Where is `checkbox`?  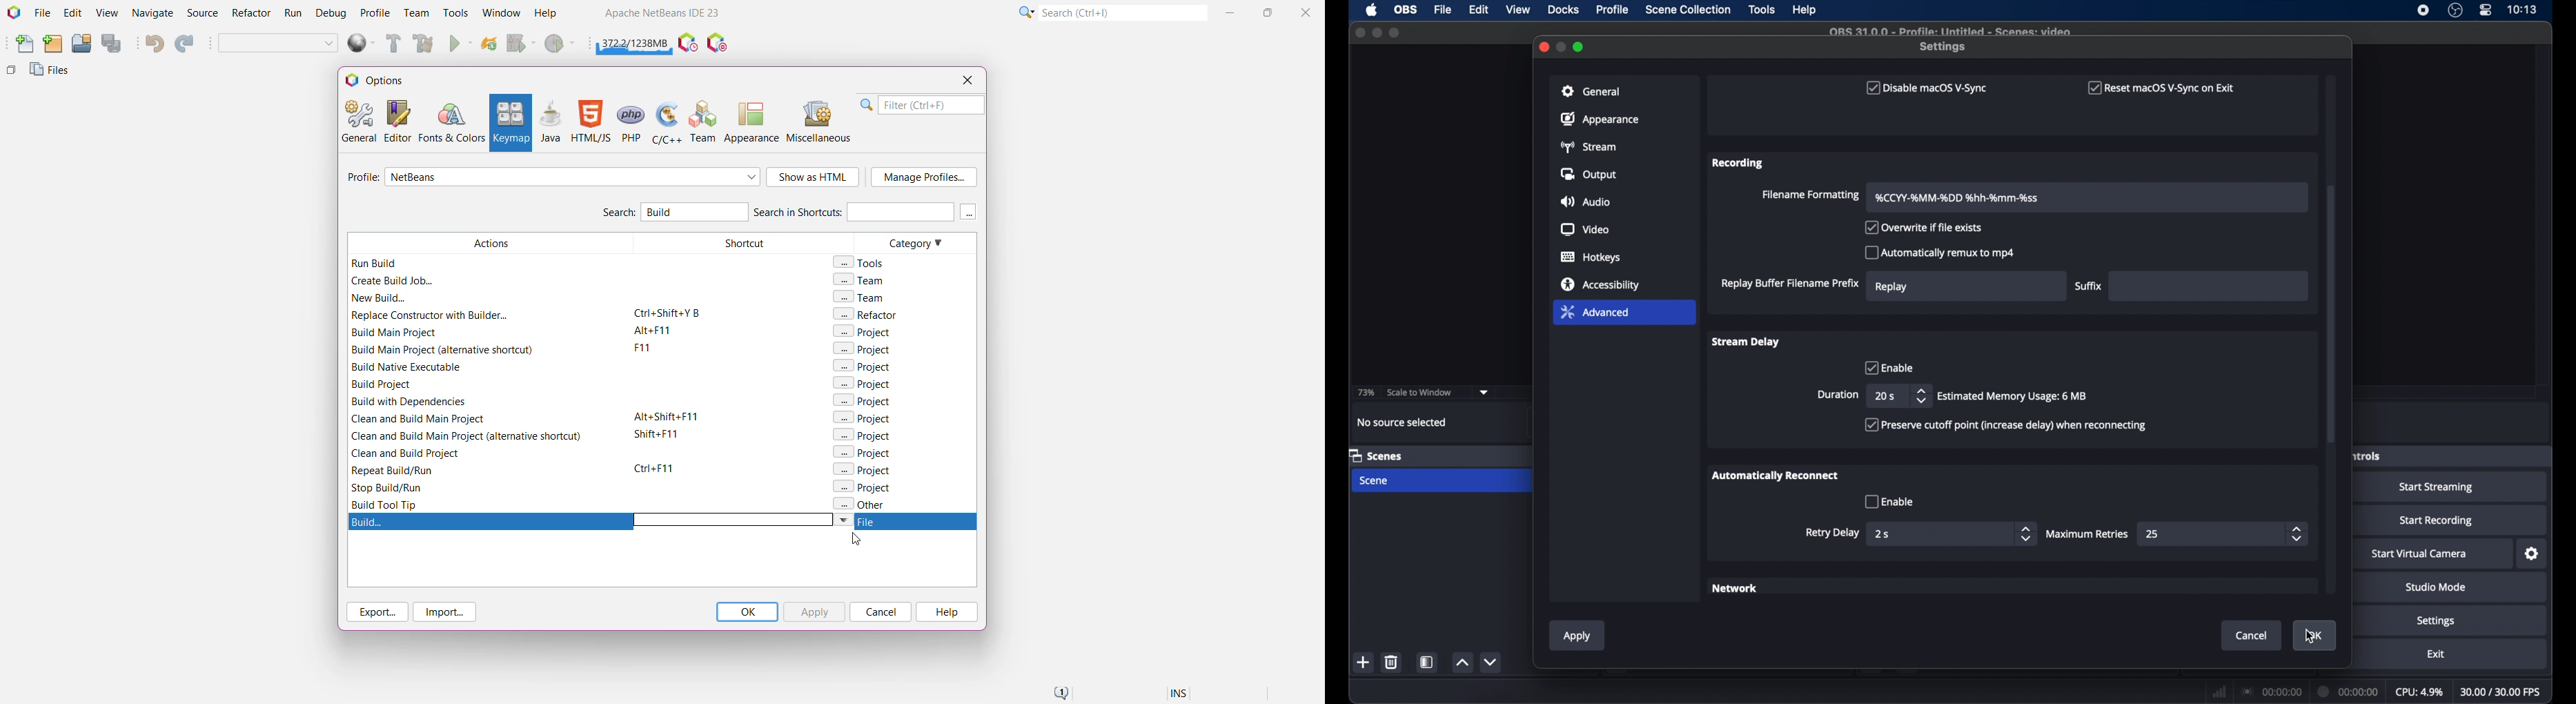
checkbox is located at coordinates (1889, 501).